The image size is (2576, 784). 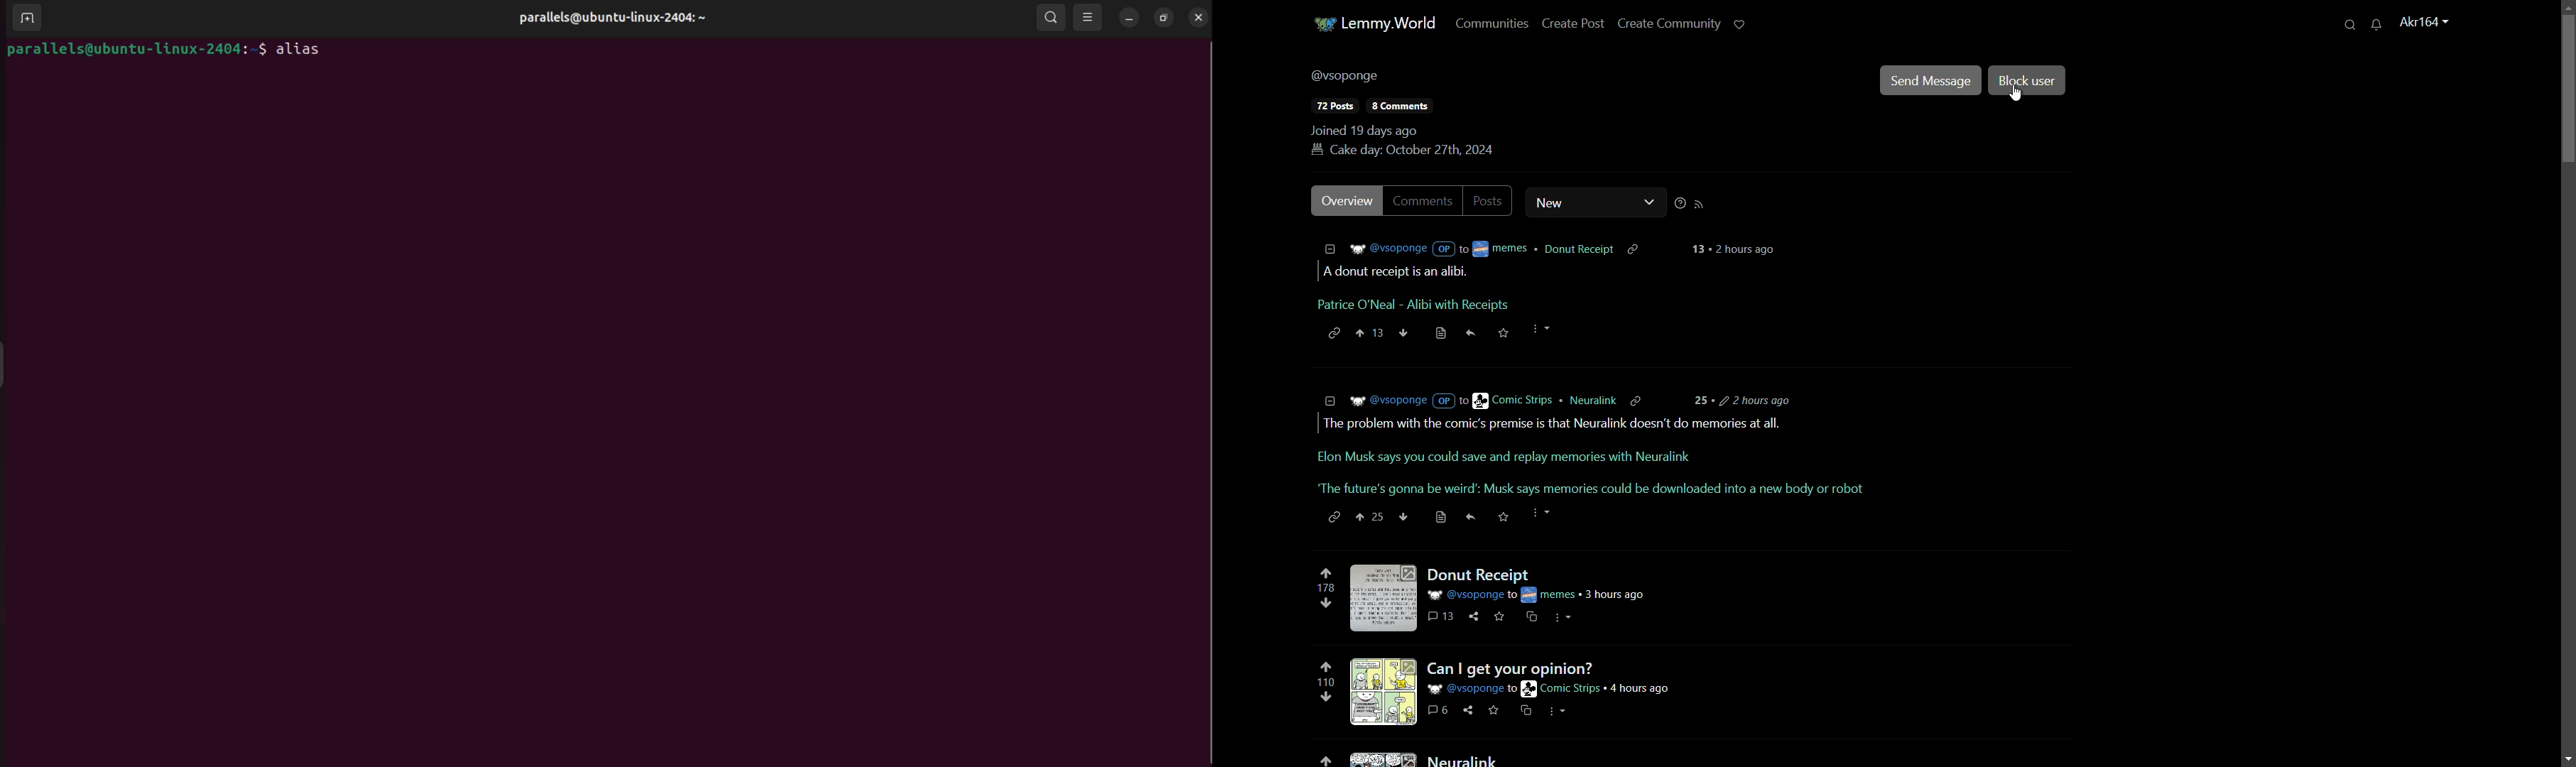 What do you see at coordinates (1335, 518) in the screenshot?
I see `link` at bounding box center [1335, 518].